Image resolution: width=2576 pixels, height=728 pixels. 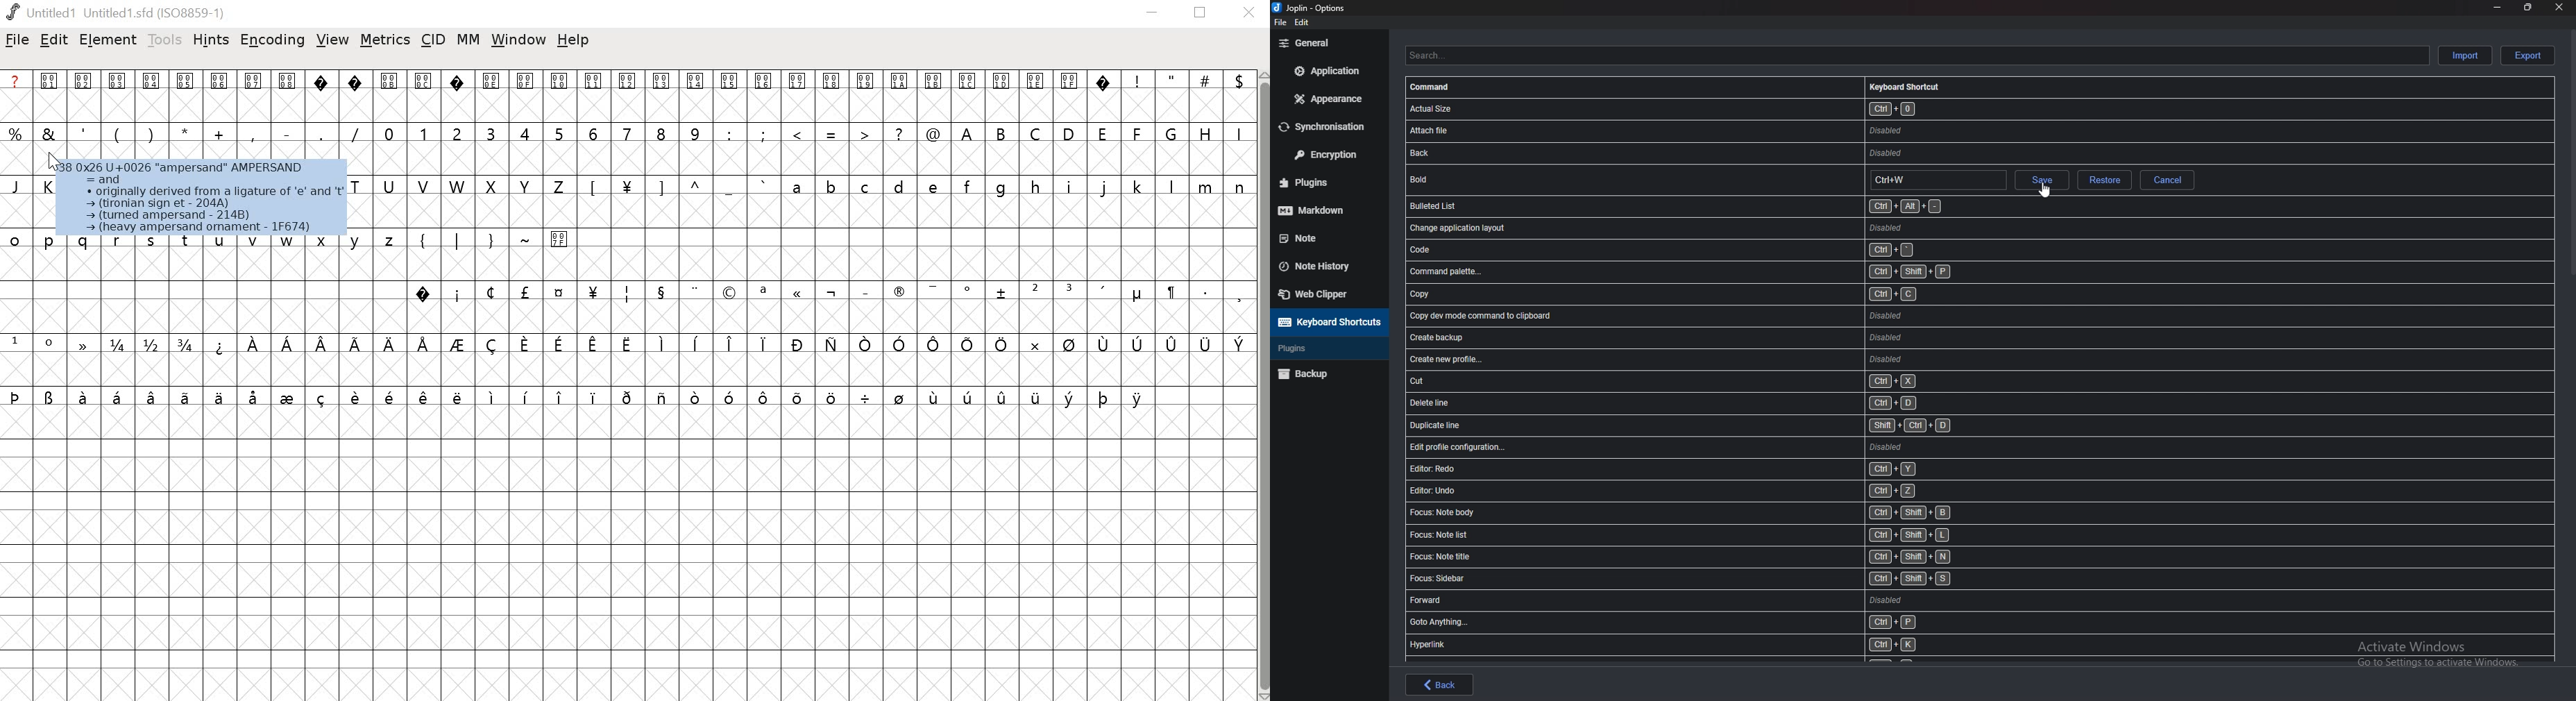 I want to click on 0019, so click(x=866, y=96).